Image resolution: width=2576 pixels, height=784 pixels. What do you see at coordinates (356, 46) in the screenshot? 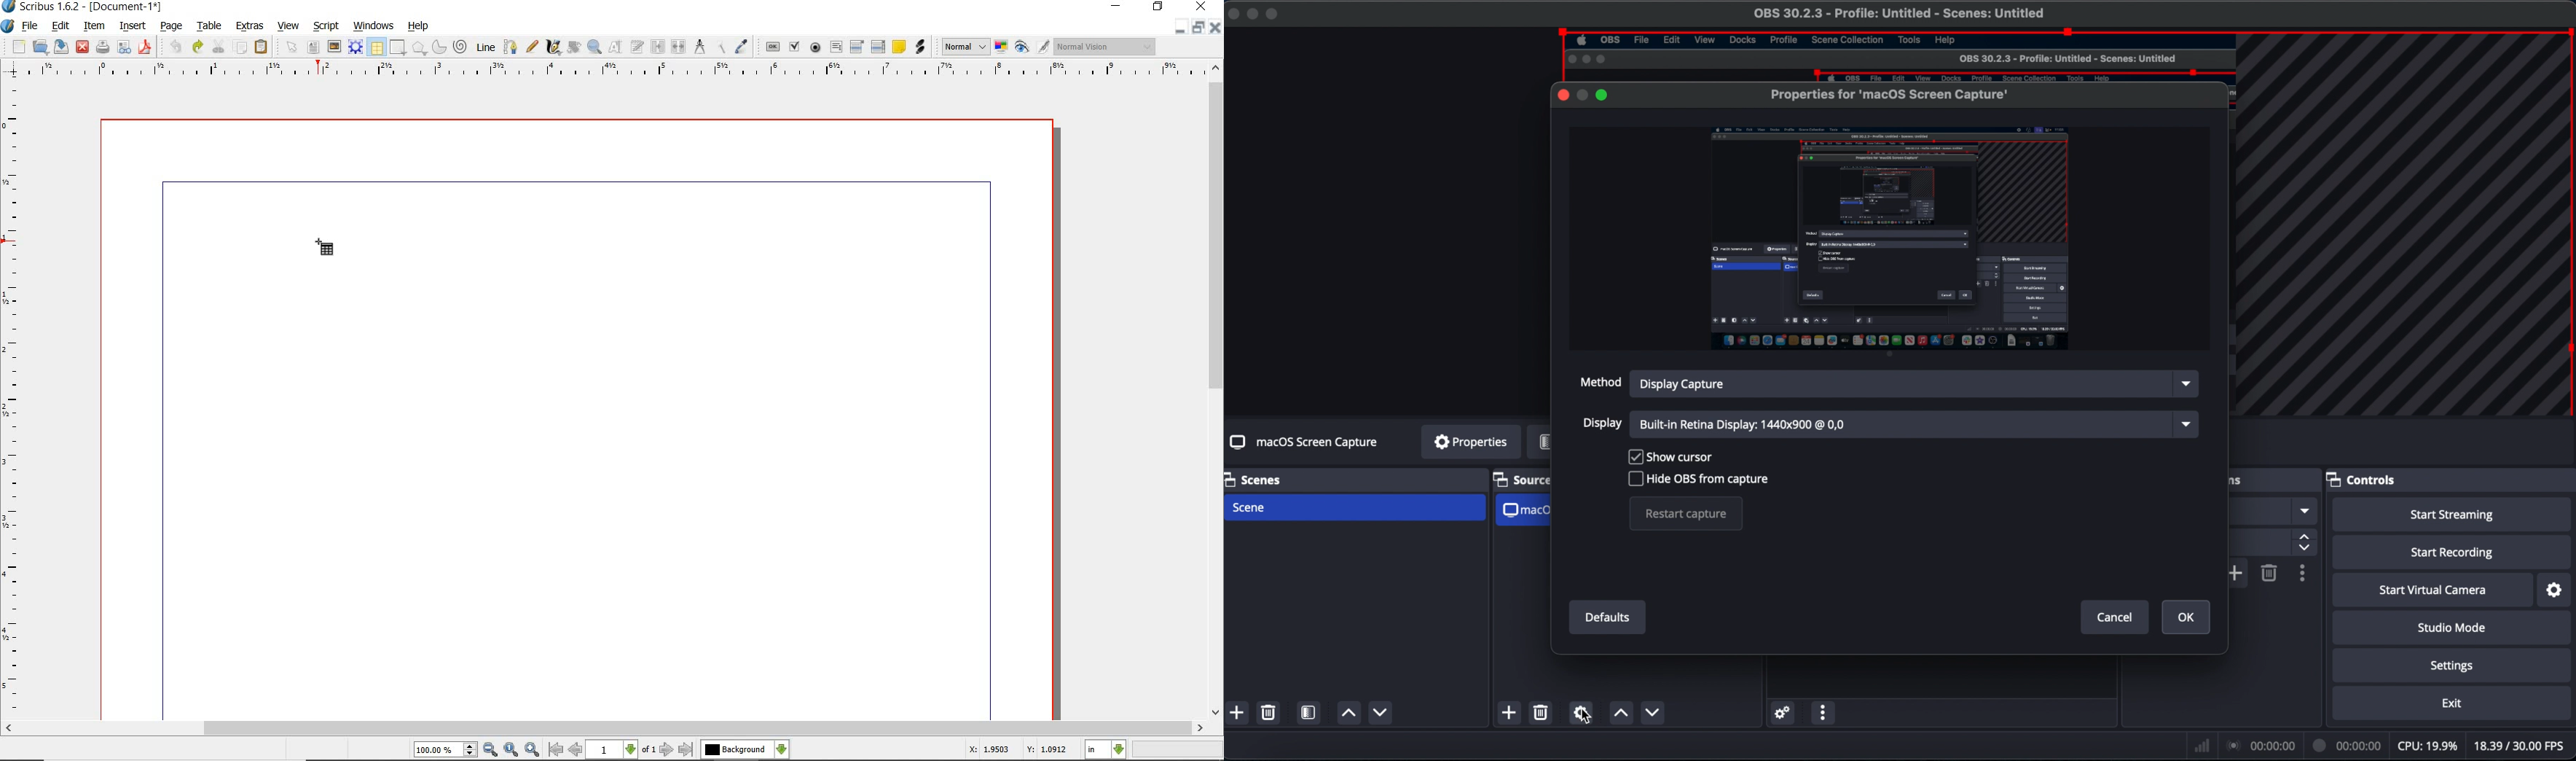
I see `render frame` at bounding box center [356, 46].